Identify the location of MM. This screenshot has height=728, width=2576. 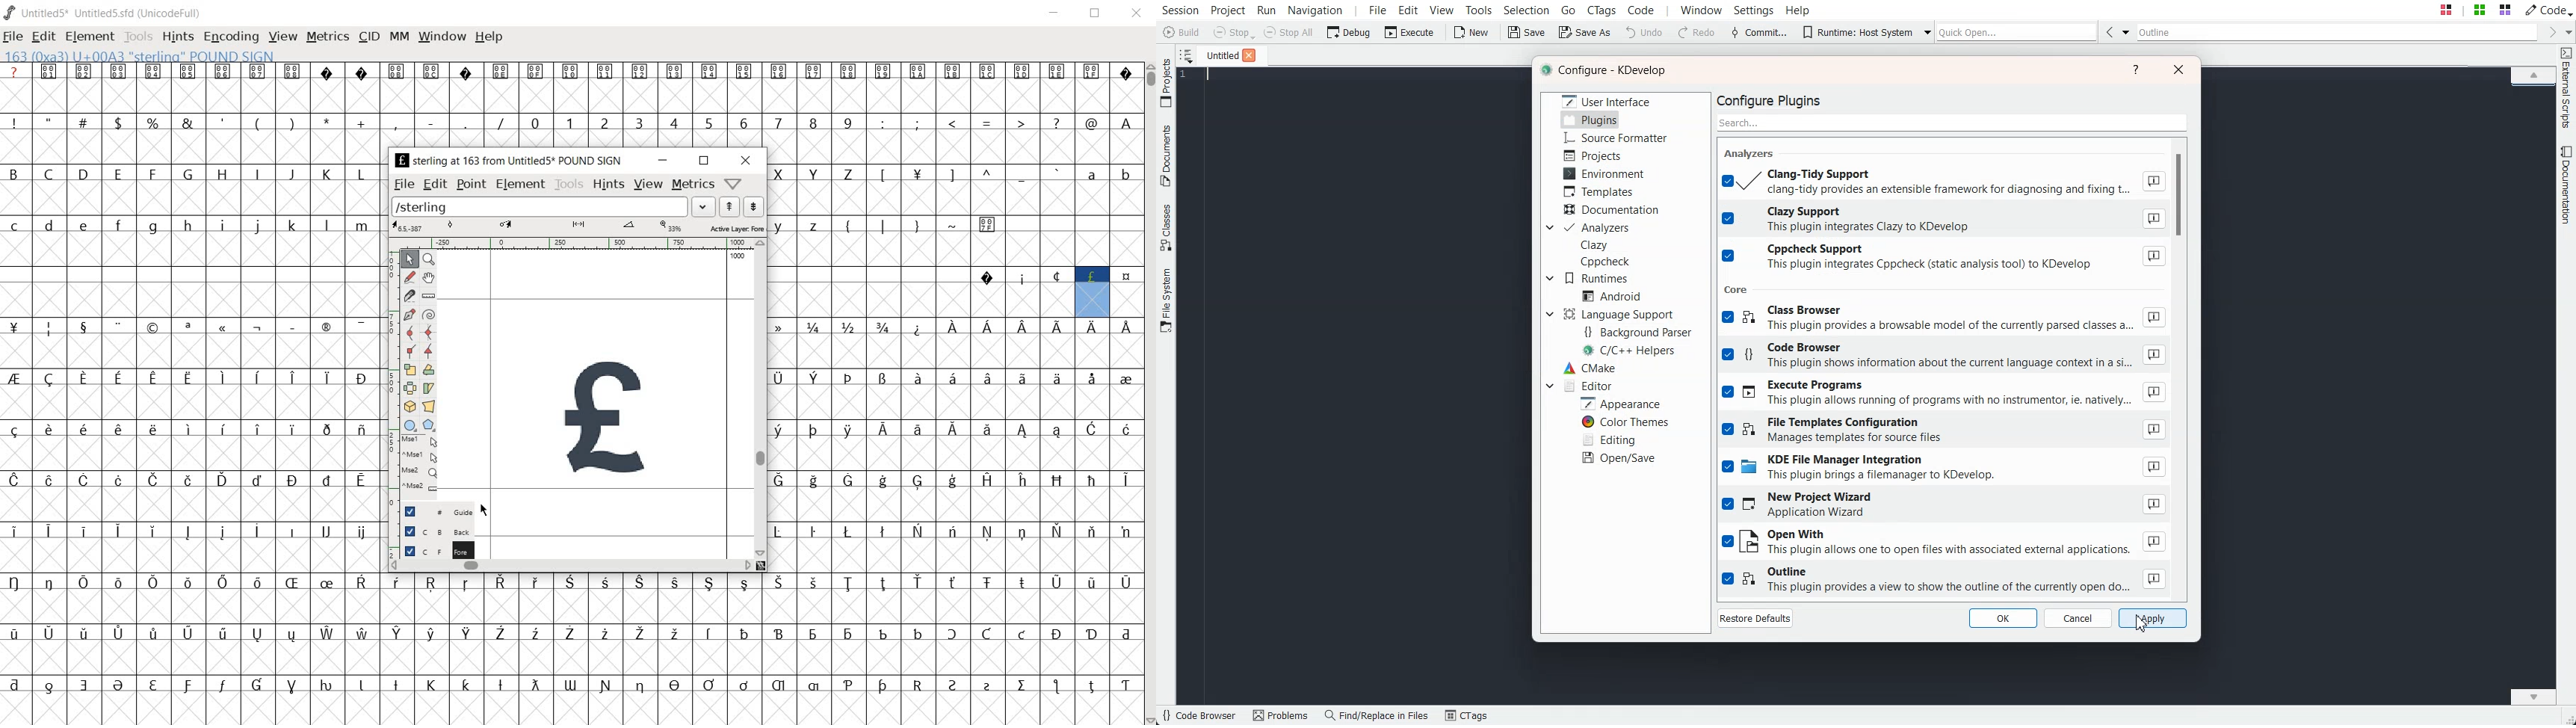
(400, 38).